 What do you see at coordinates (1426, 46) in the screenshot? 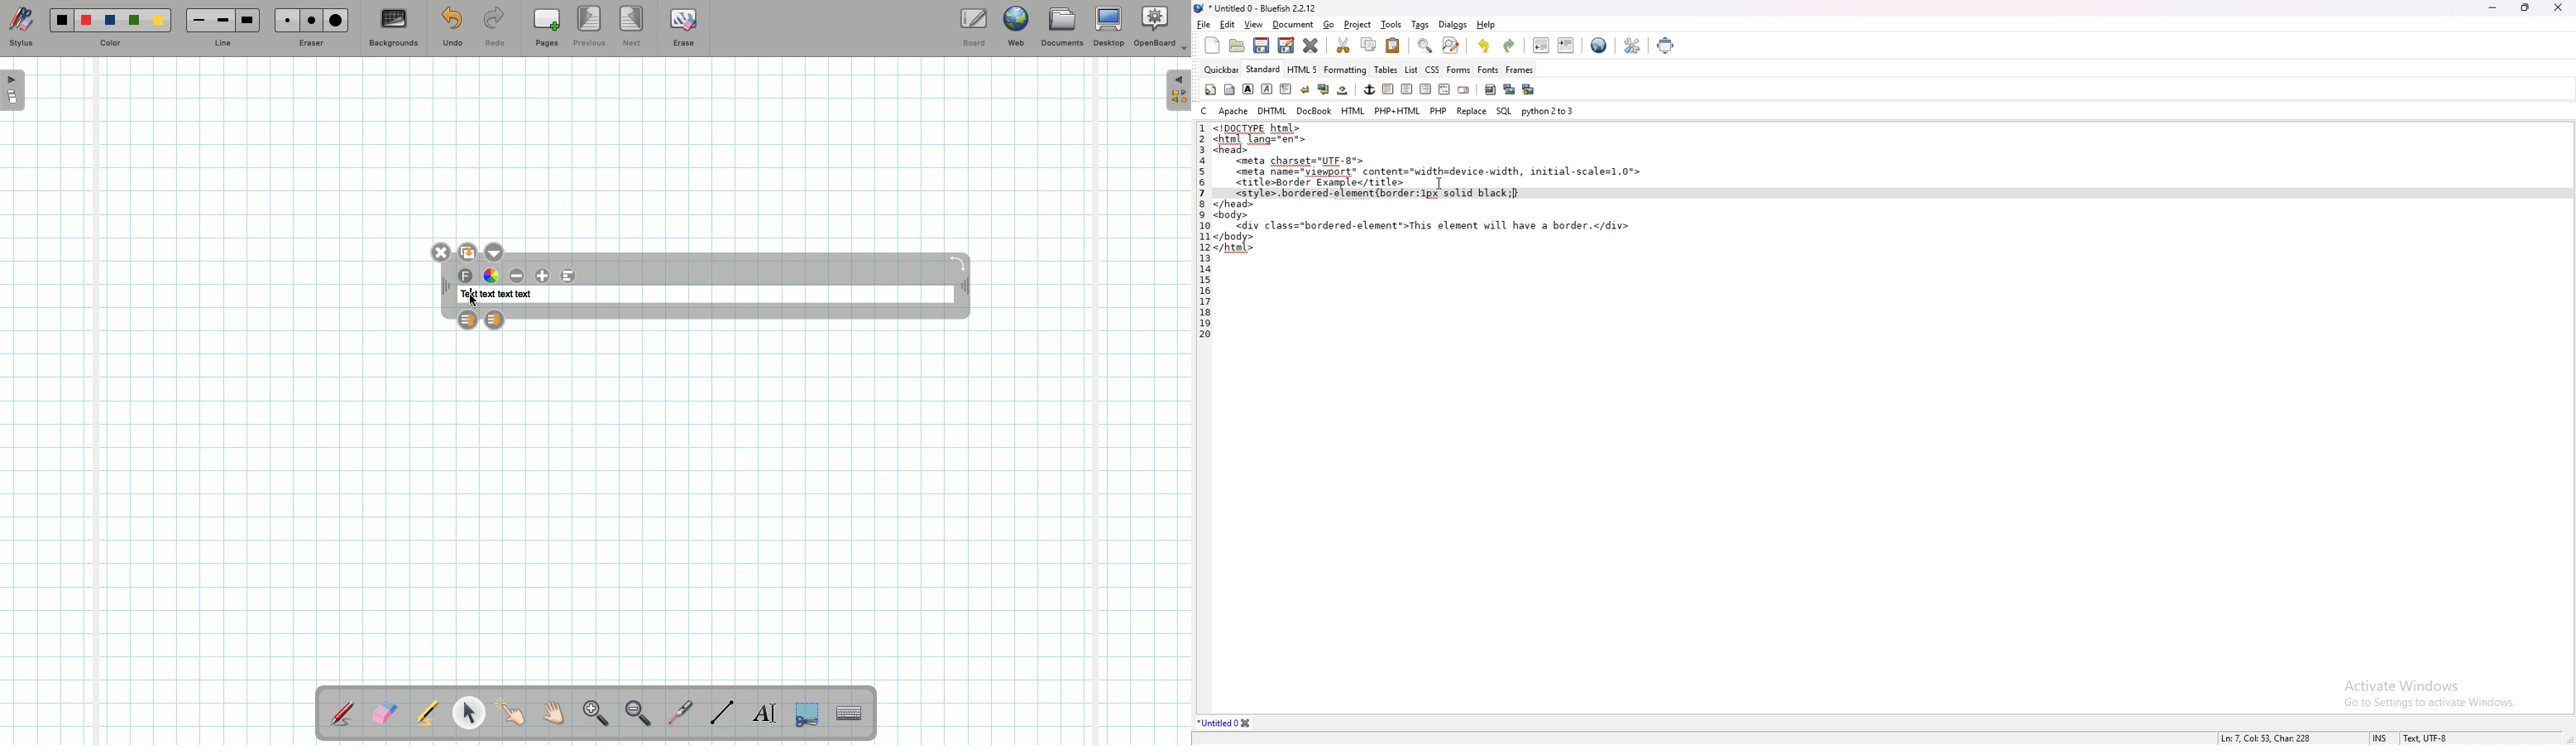
I see `show find bar` at bounding box center [1426, 46].